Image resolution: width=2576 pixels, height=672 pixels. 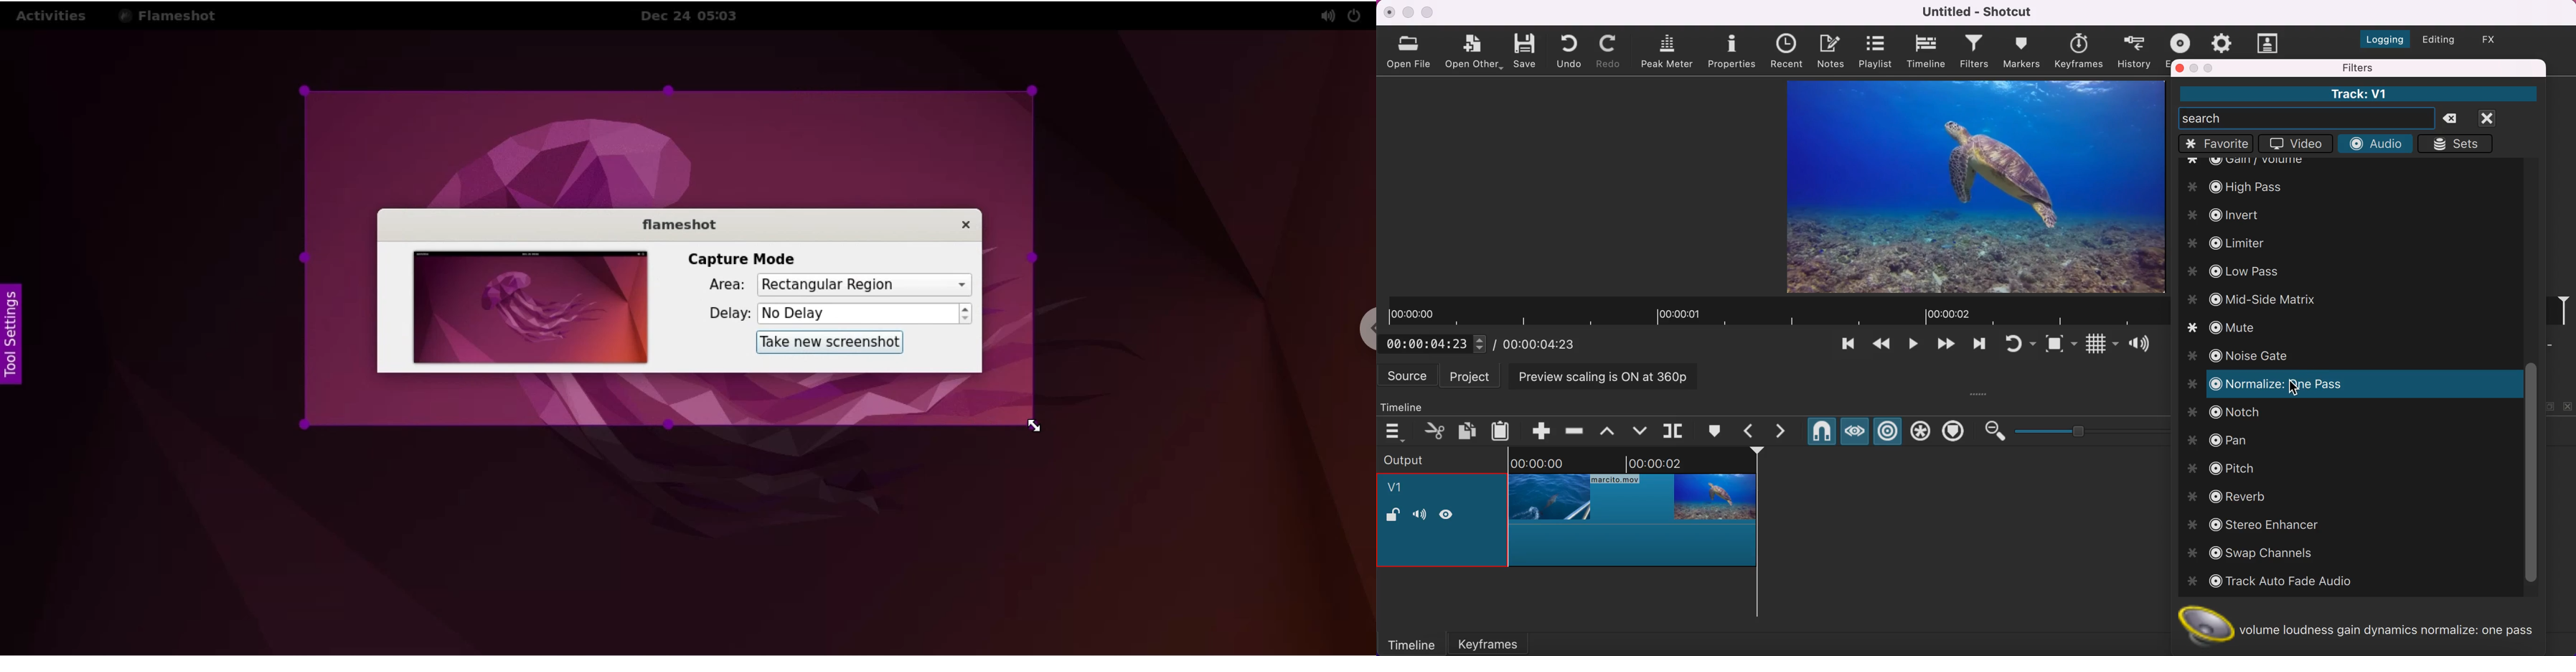 I want to click on Scrollbarr, so click(x=2531, y=474).